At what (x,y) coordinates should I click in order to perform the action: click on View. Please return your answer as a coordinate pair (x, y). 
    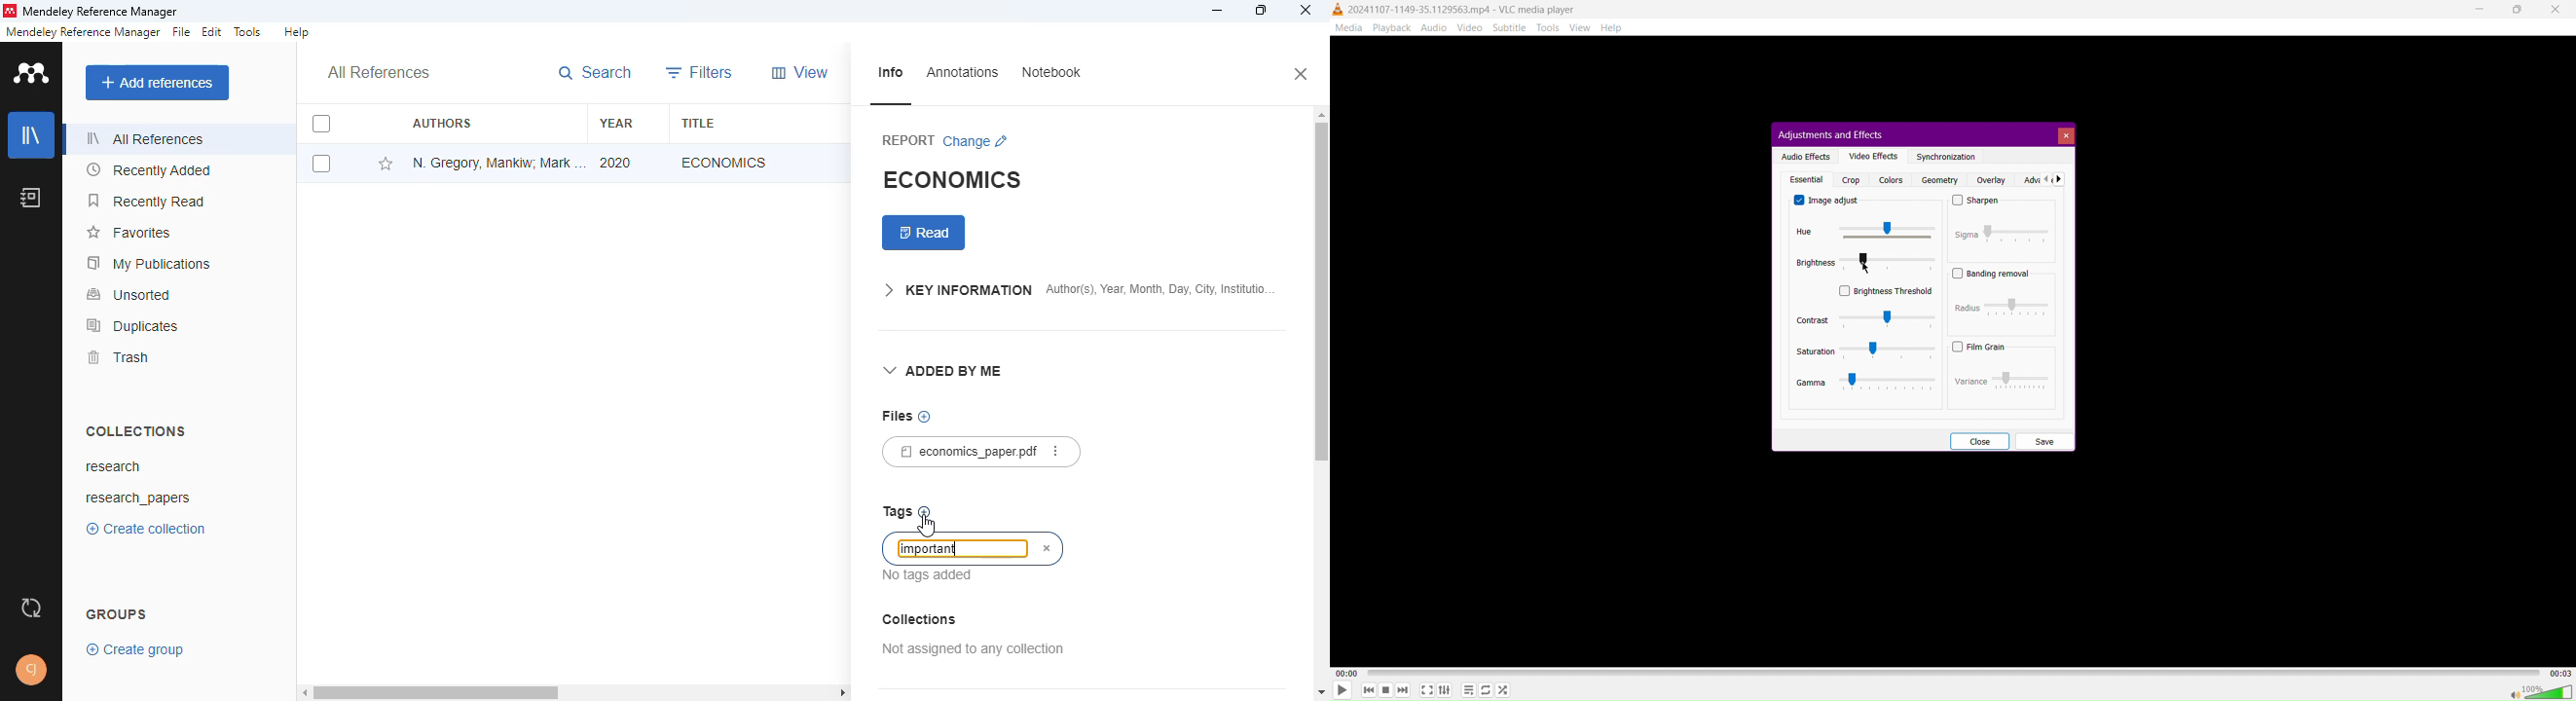
    Looking at the image, I should click on (1584, 27).